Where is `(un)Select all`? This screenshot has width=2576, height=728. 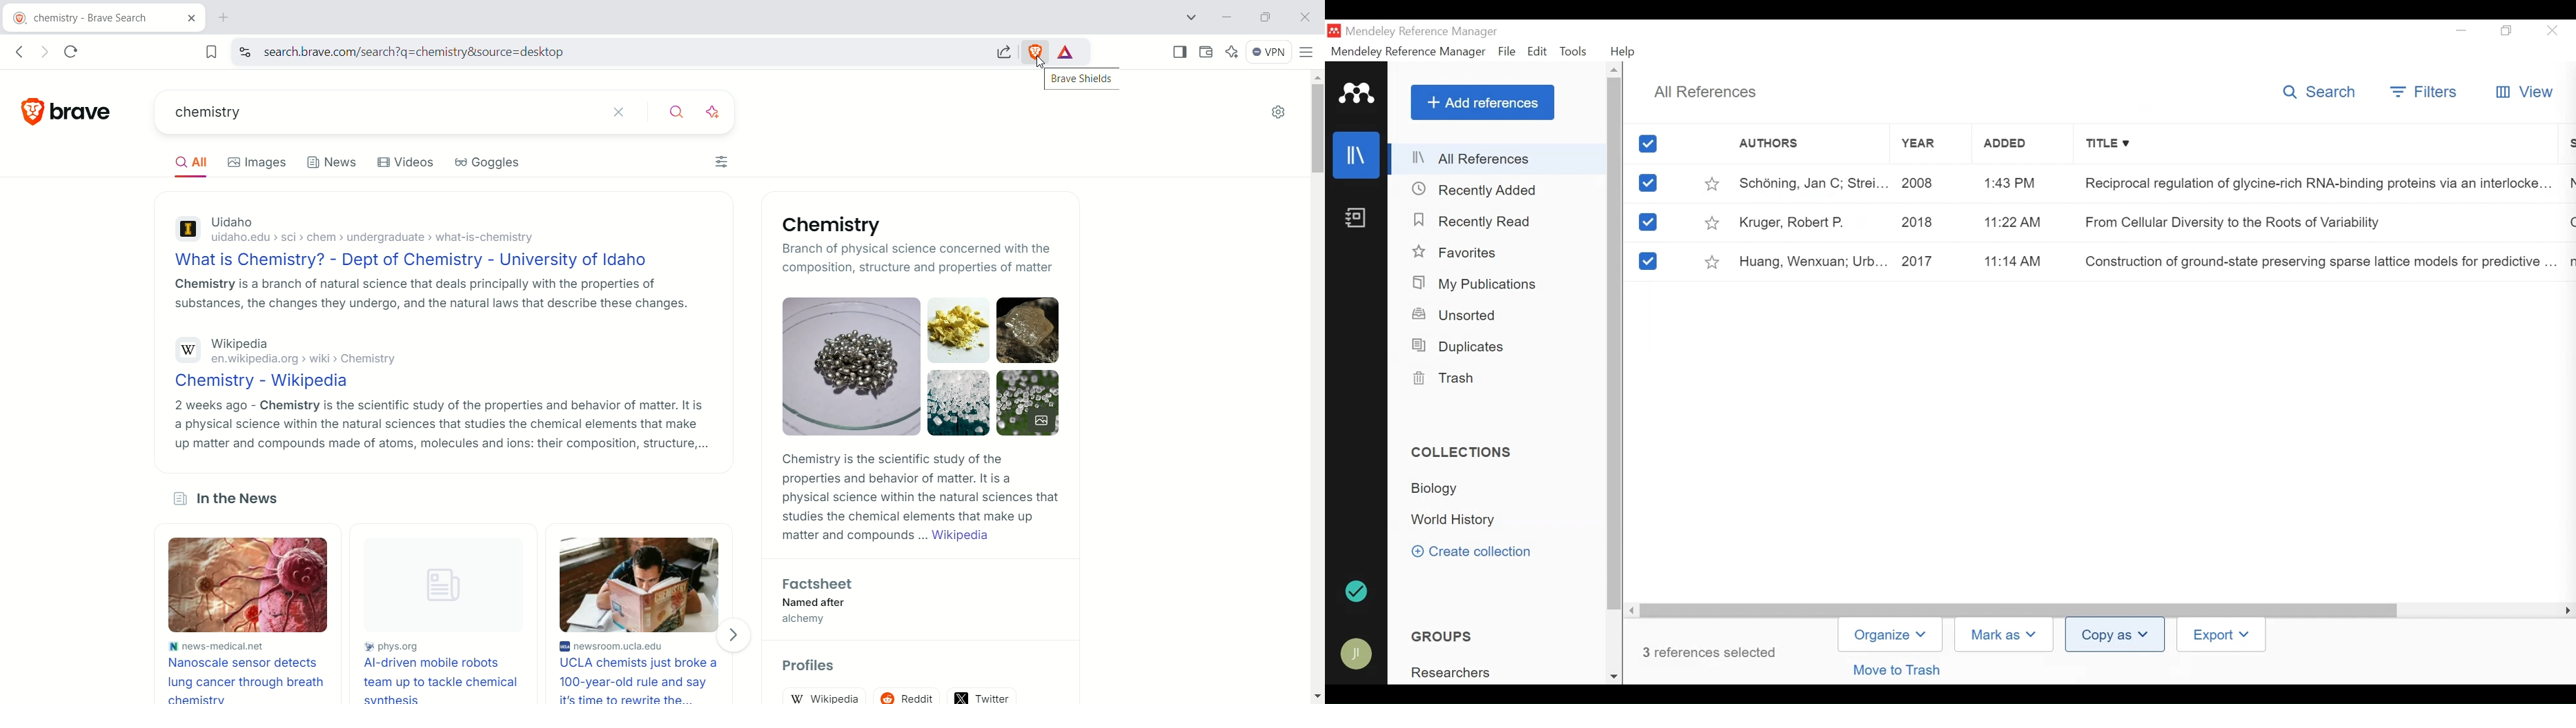 (un)Select all is located at coordinates (1650, 144).